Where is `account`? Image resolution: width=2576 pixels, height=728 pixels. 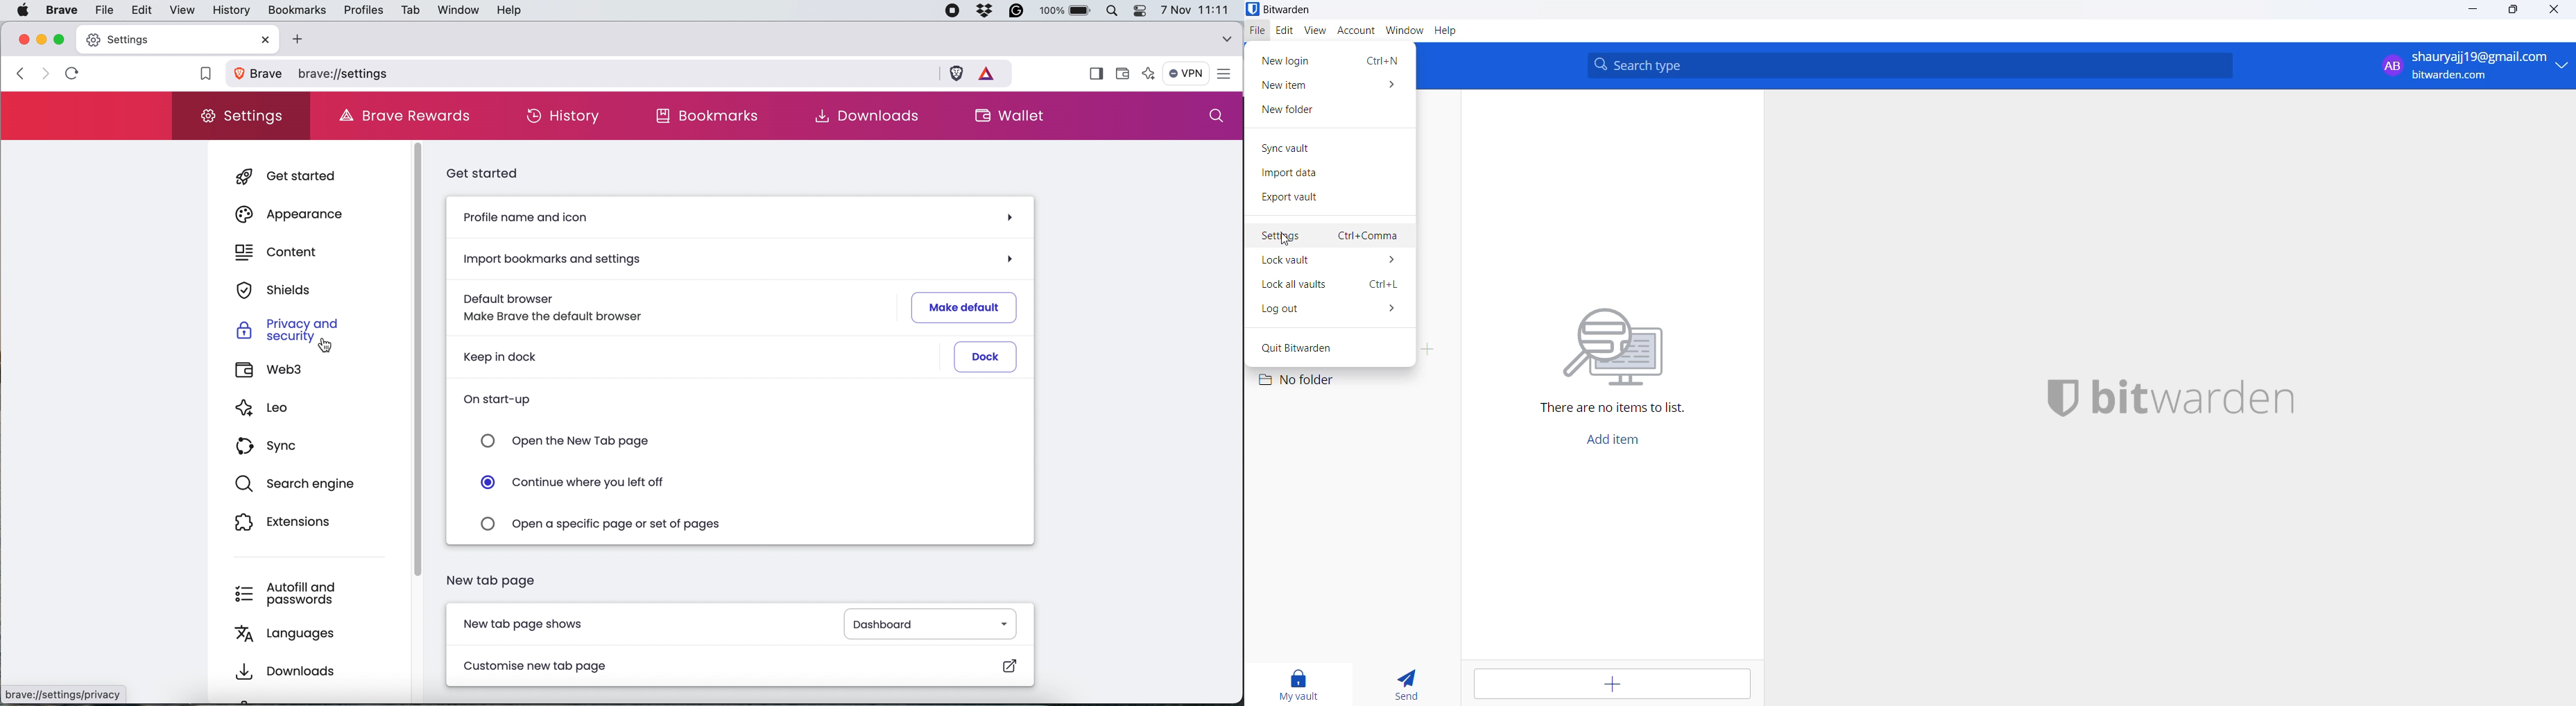 account is located at coordinates (1355, 31).